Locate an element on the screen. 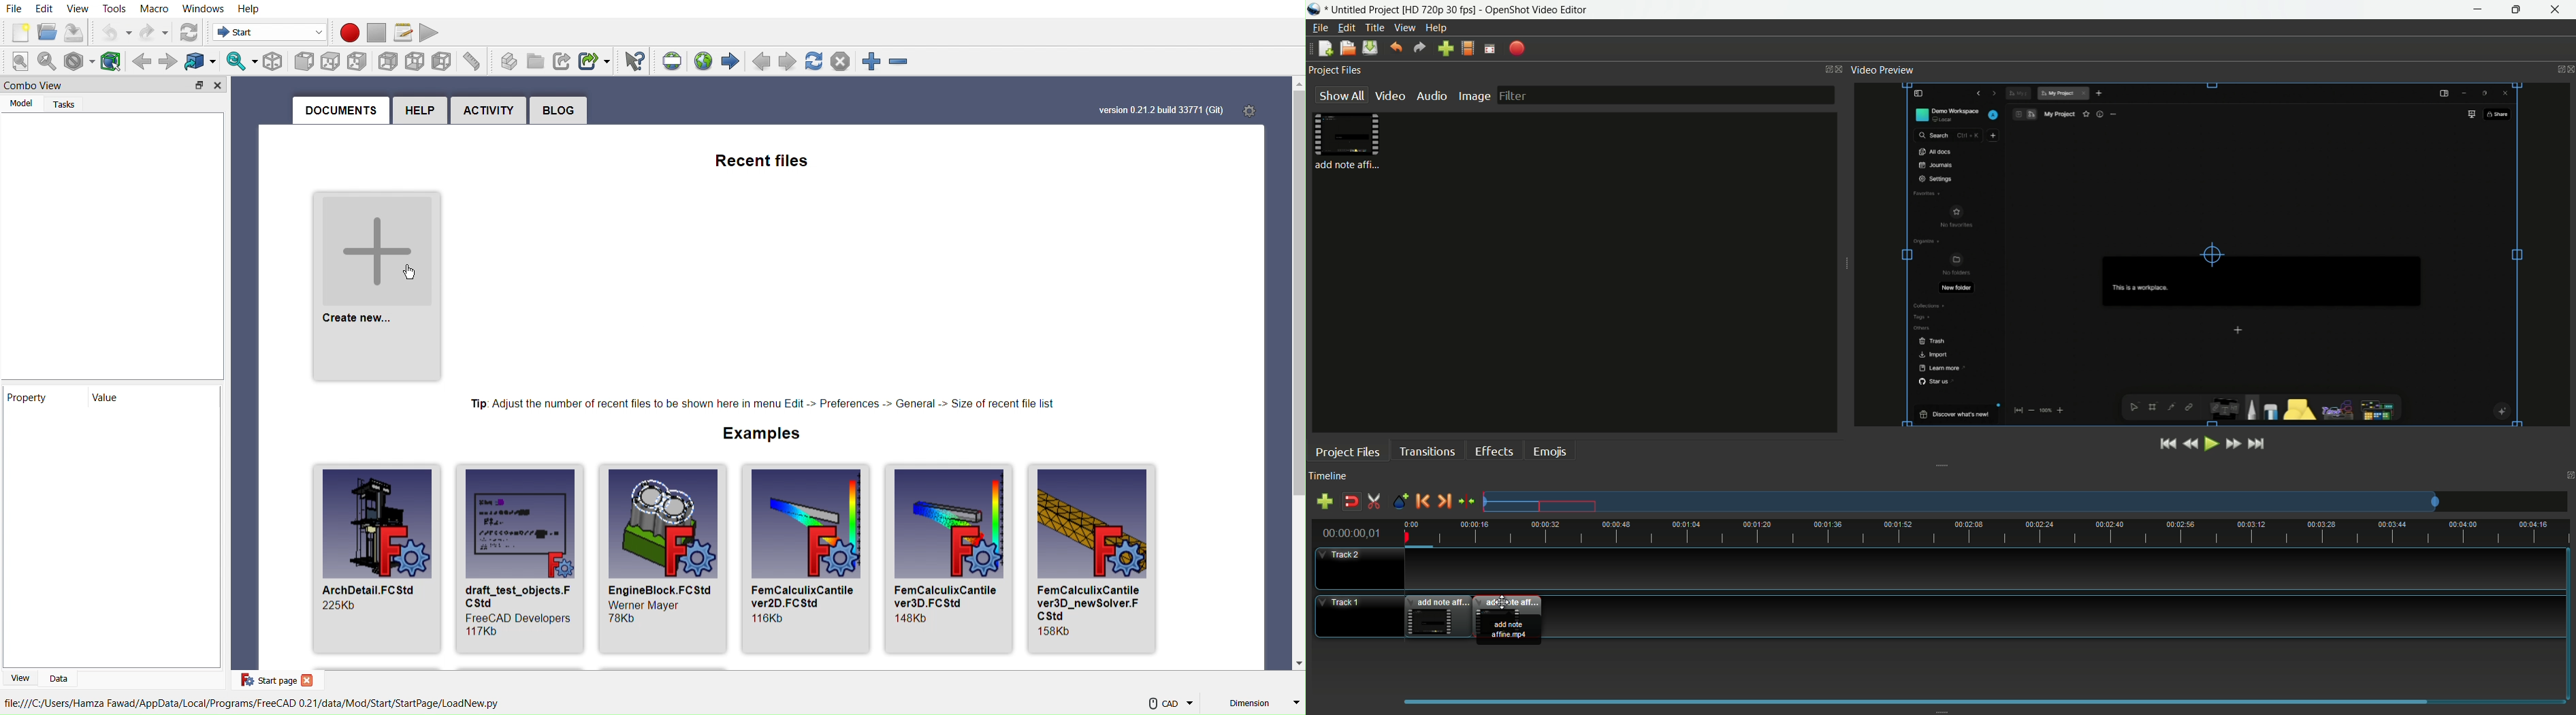 This screenshot has height=728, width=2576. Redo is located at coordinates (155, 31).